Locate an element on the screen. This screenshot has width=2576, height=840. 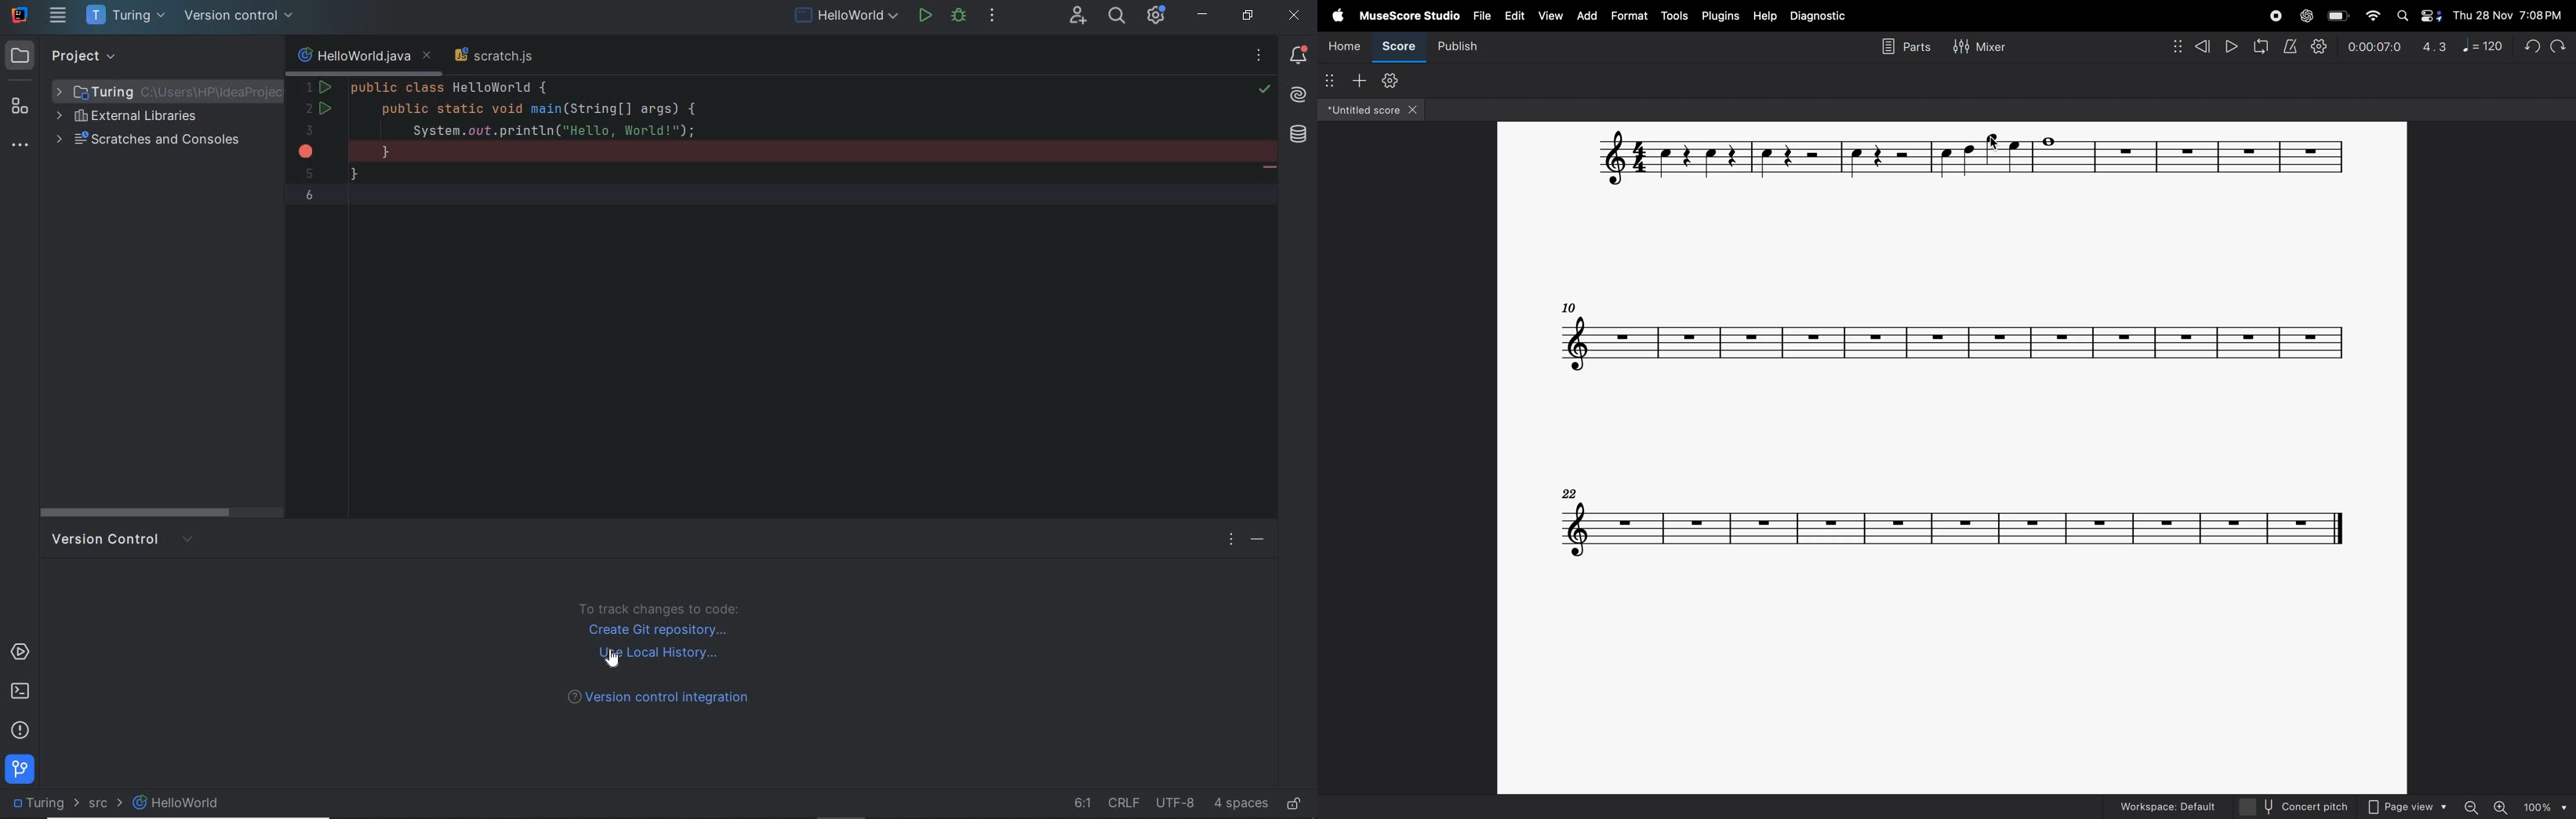
apple menu is located at coordinates (1338, 16).